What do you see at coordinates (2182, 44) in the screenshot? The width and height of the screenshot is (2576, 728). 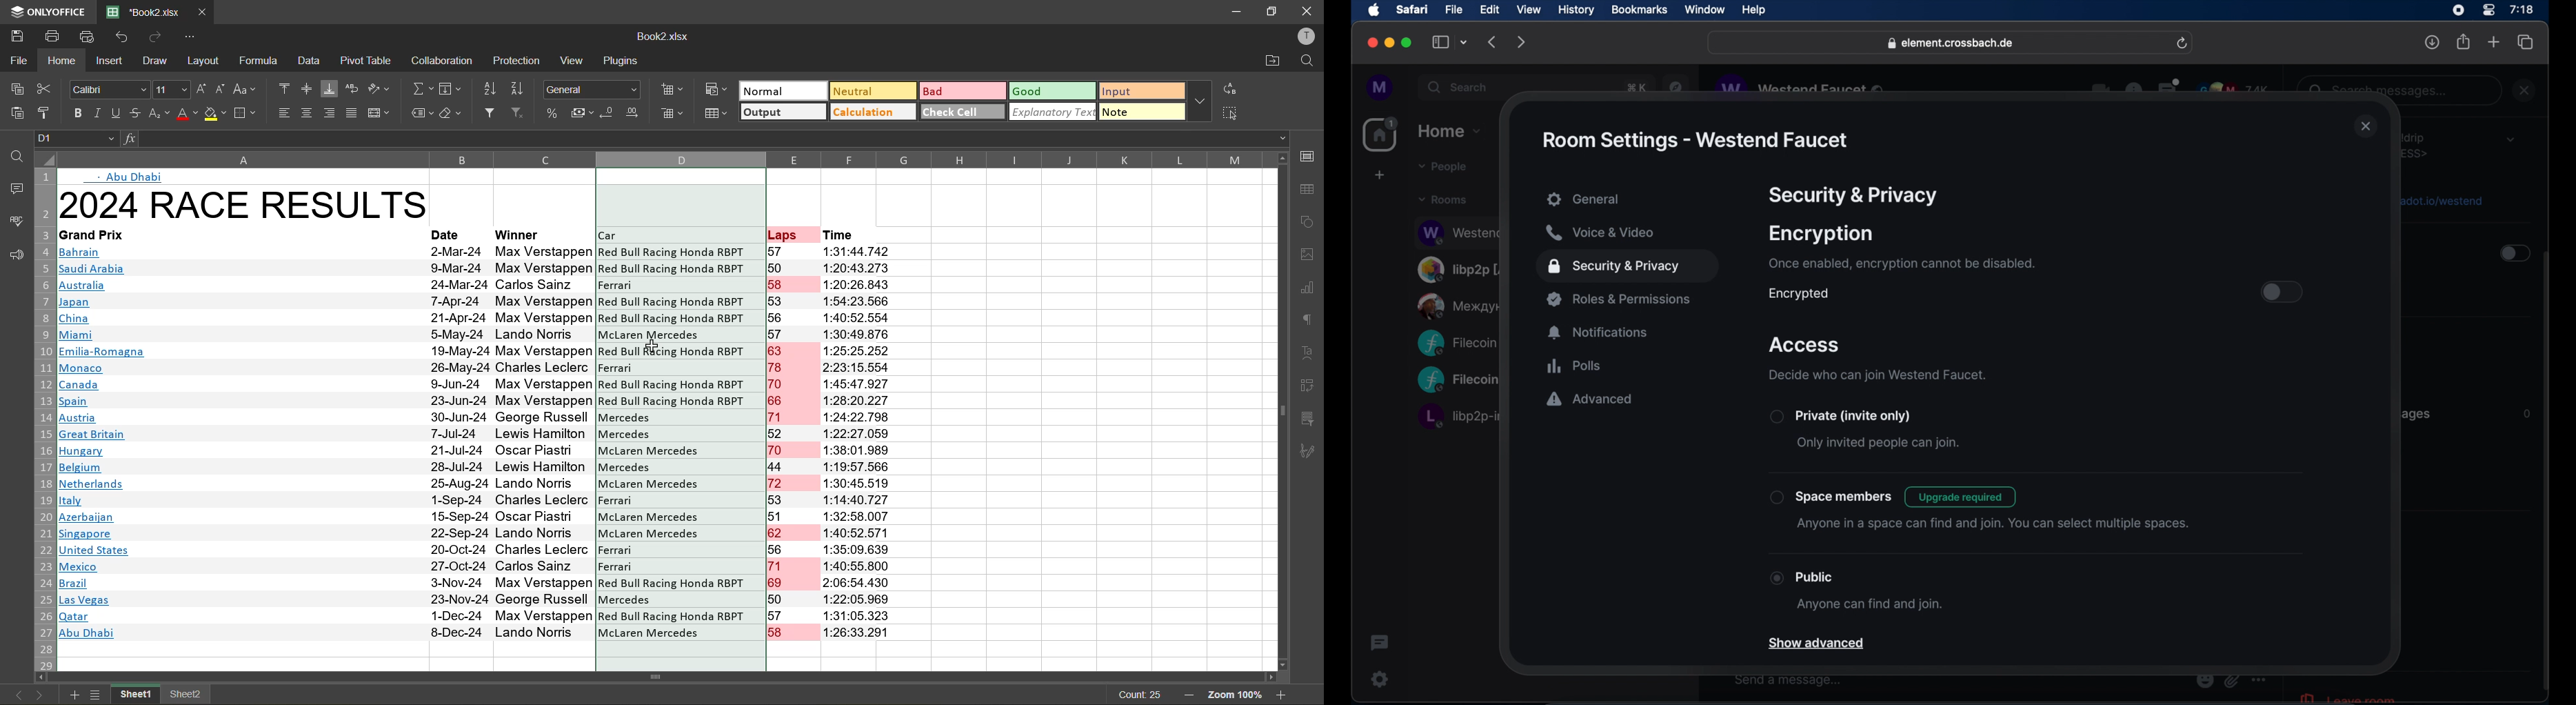 I see `refresh` at bounding box center [2182, 44].